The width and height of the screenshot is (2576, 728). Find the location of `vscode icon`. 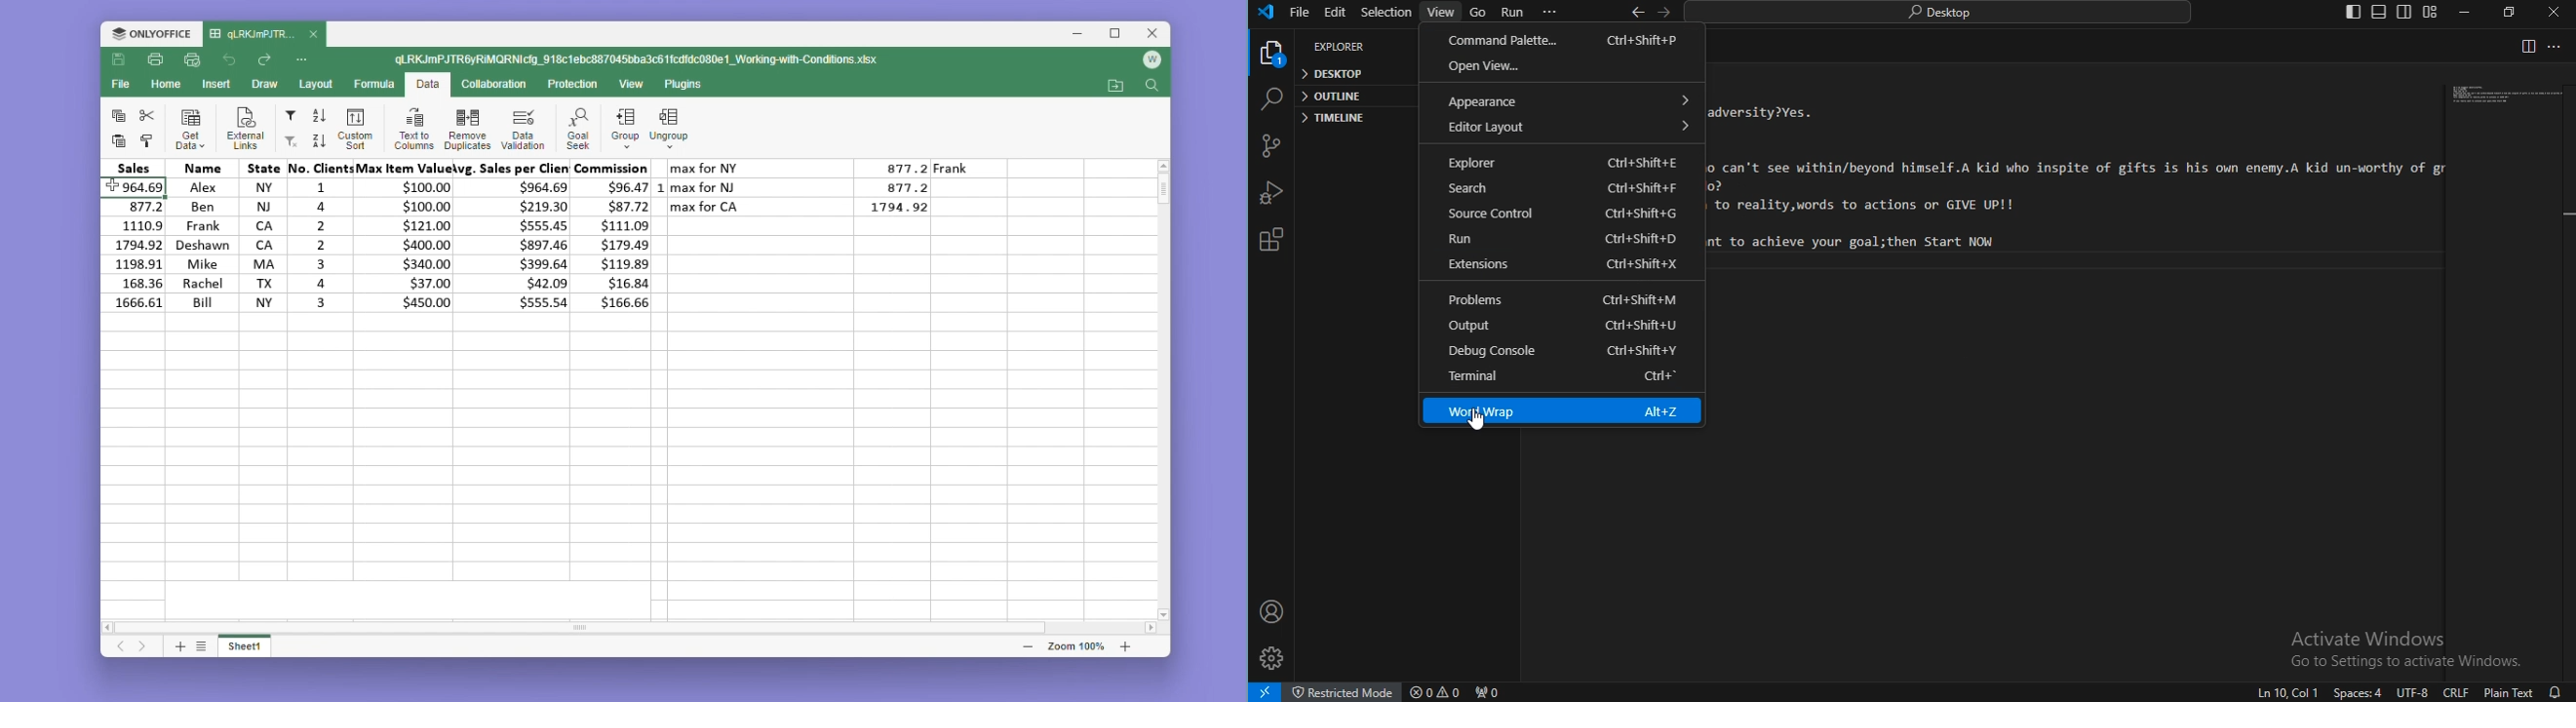

vscode icon is located at coordinates (1266, 14).